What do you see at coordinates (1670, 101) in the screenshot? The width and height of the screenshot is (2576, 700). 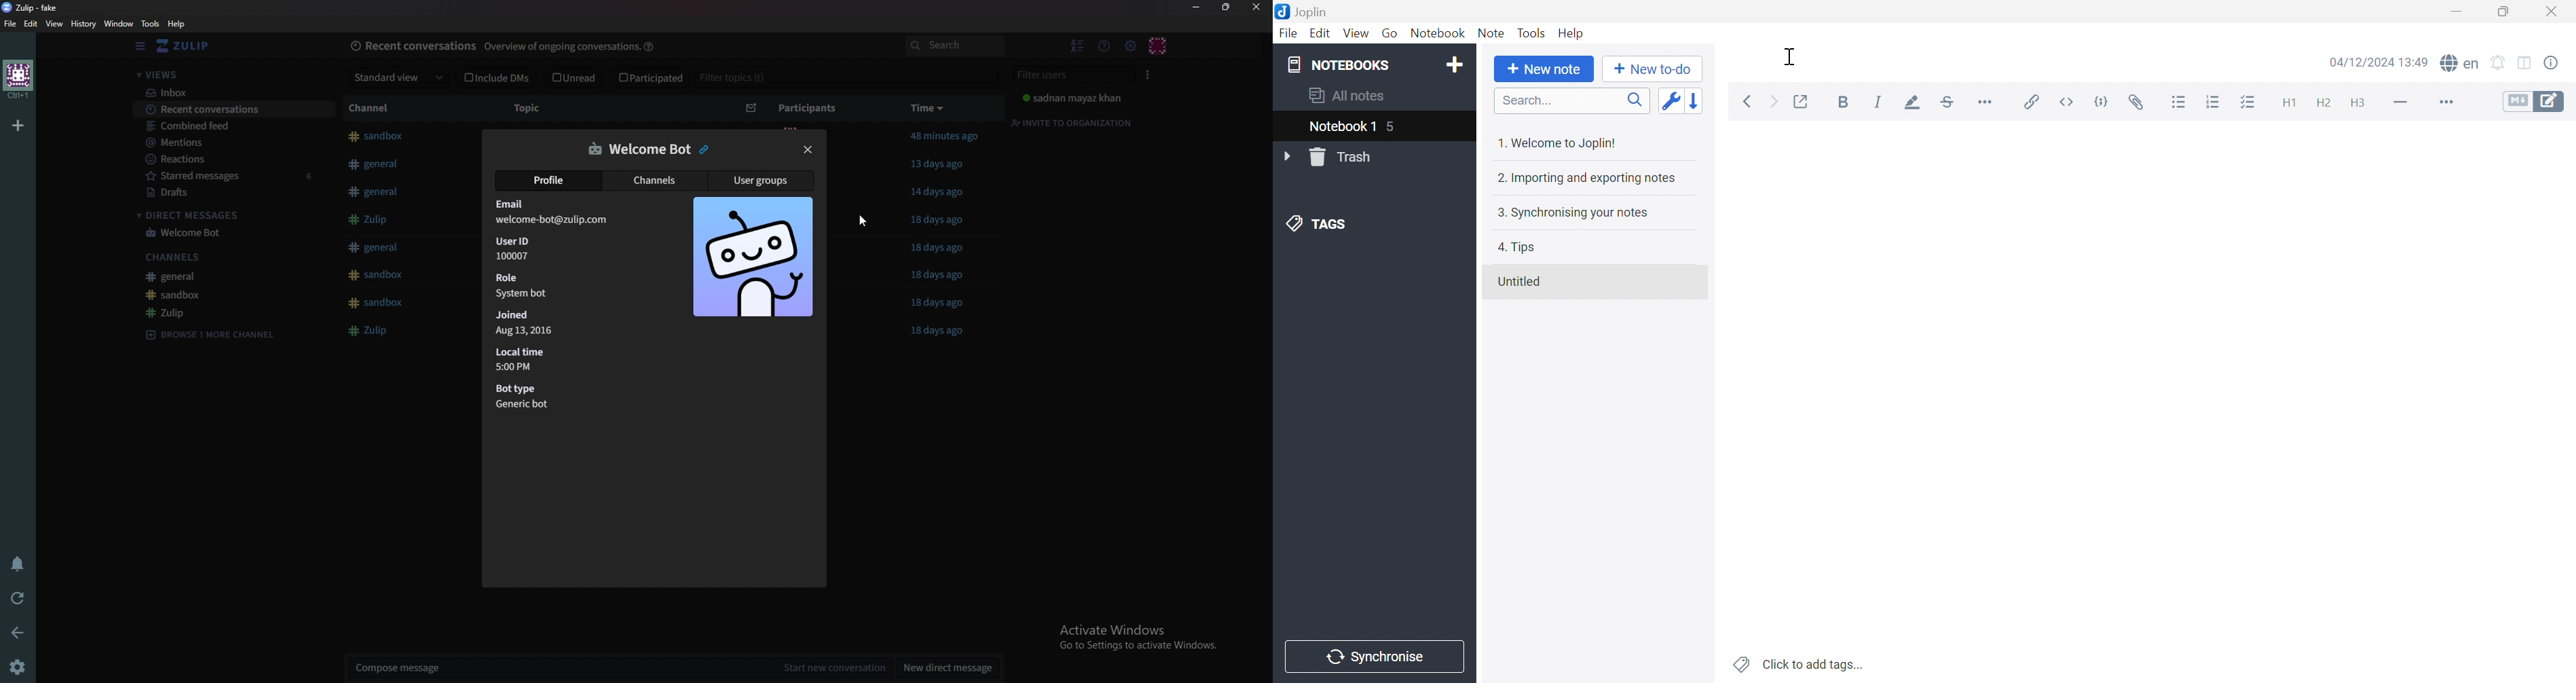 I see `Toggle sort order field` at bounding box center [1670, 101].